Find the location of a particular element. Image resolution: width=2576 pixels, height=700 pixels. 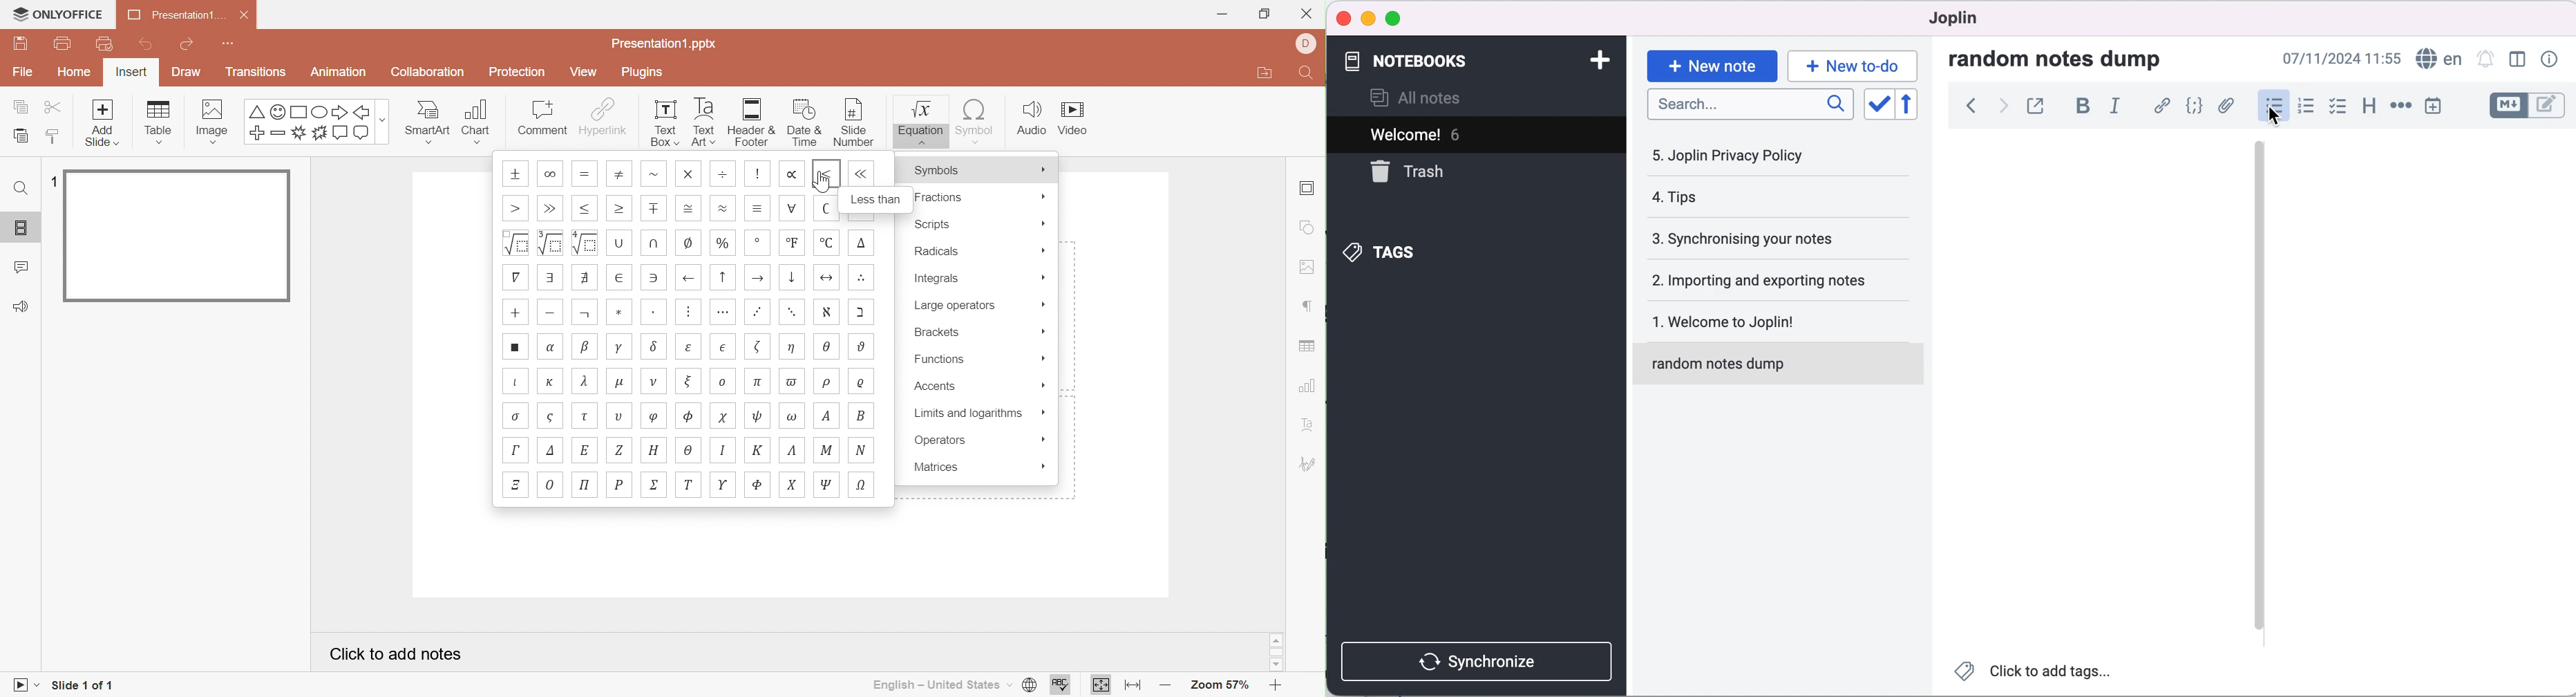

reverse sort order is located at coordinates (1917, 105).